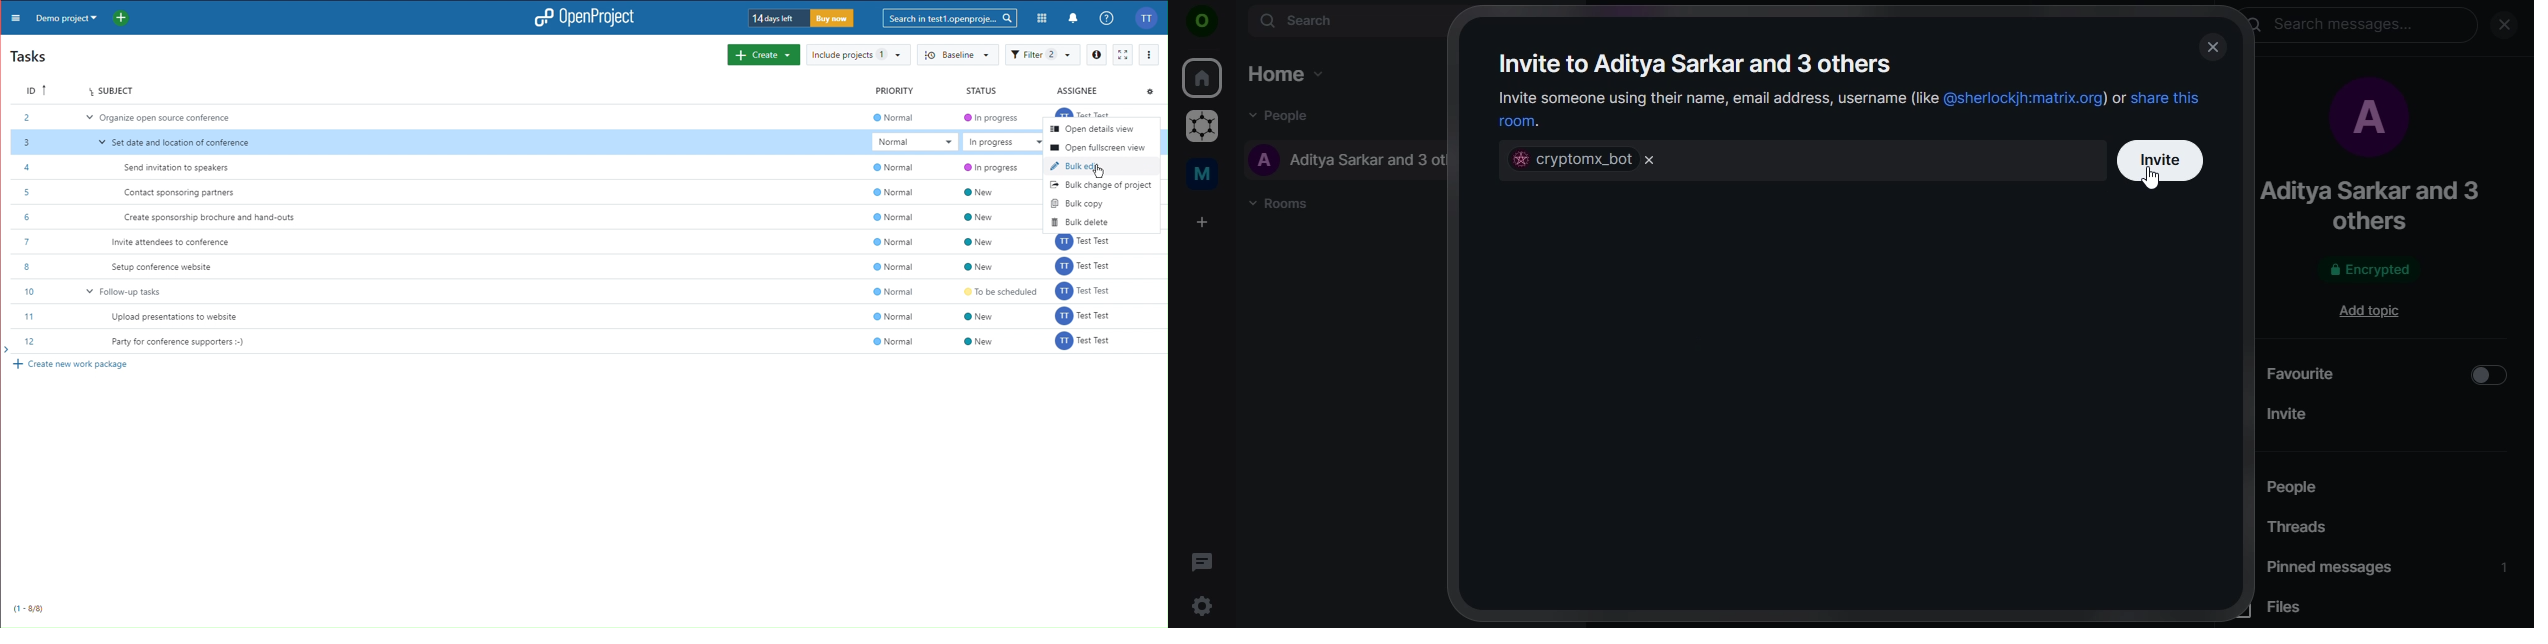 Image resolution: width=2548 pixels, height=644 pixels. What do you see at coordinates (30, 89) in the screenshot?
I see `ID` at bounding box center [30, 89].